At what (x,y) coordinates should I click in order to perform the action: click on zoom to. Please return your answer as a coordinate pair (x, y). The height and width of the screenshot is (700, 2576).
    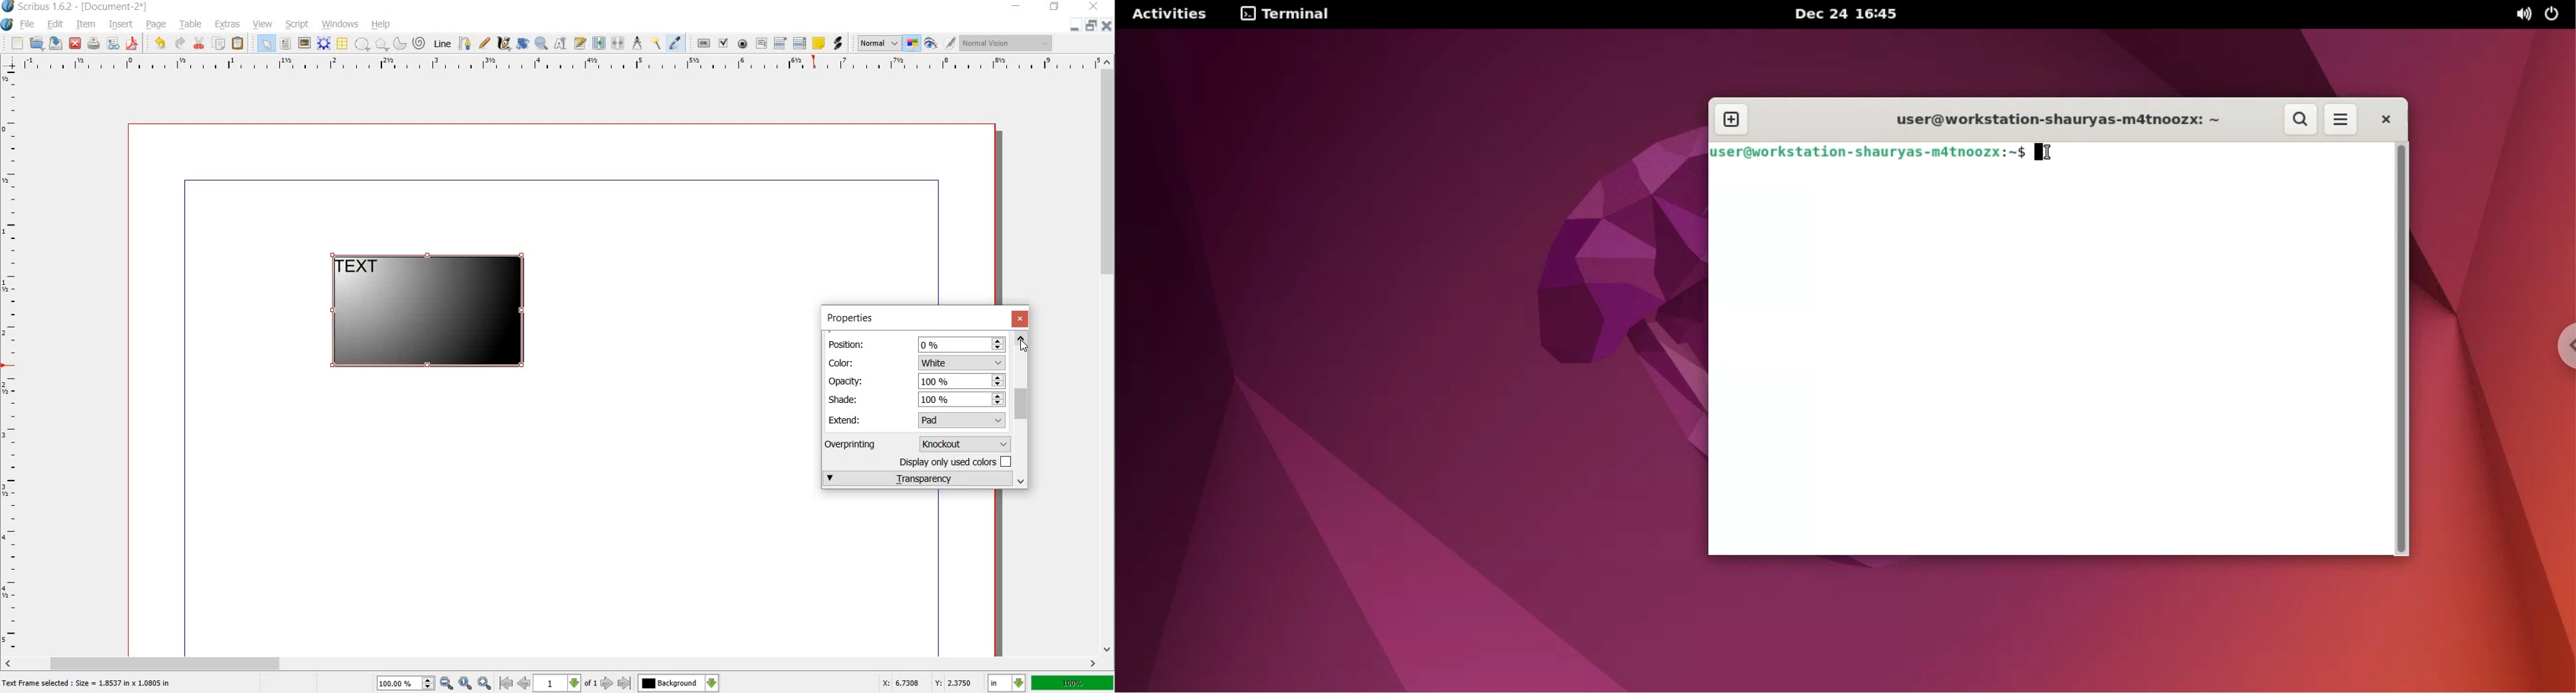
    Looking at the image, I should click on (466, 684).